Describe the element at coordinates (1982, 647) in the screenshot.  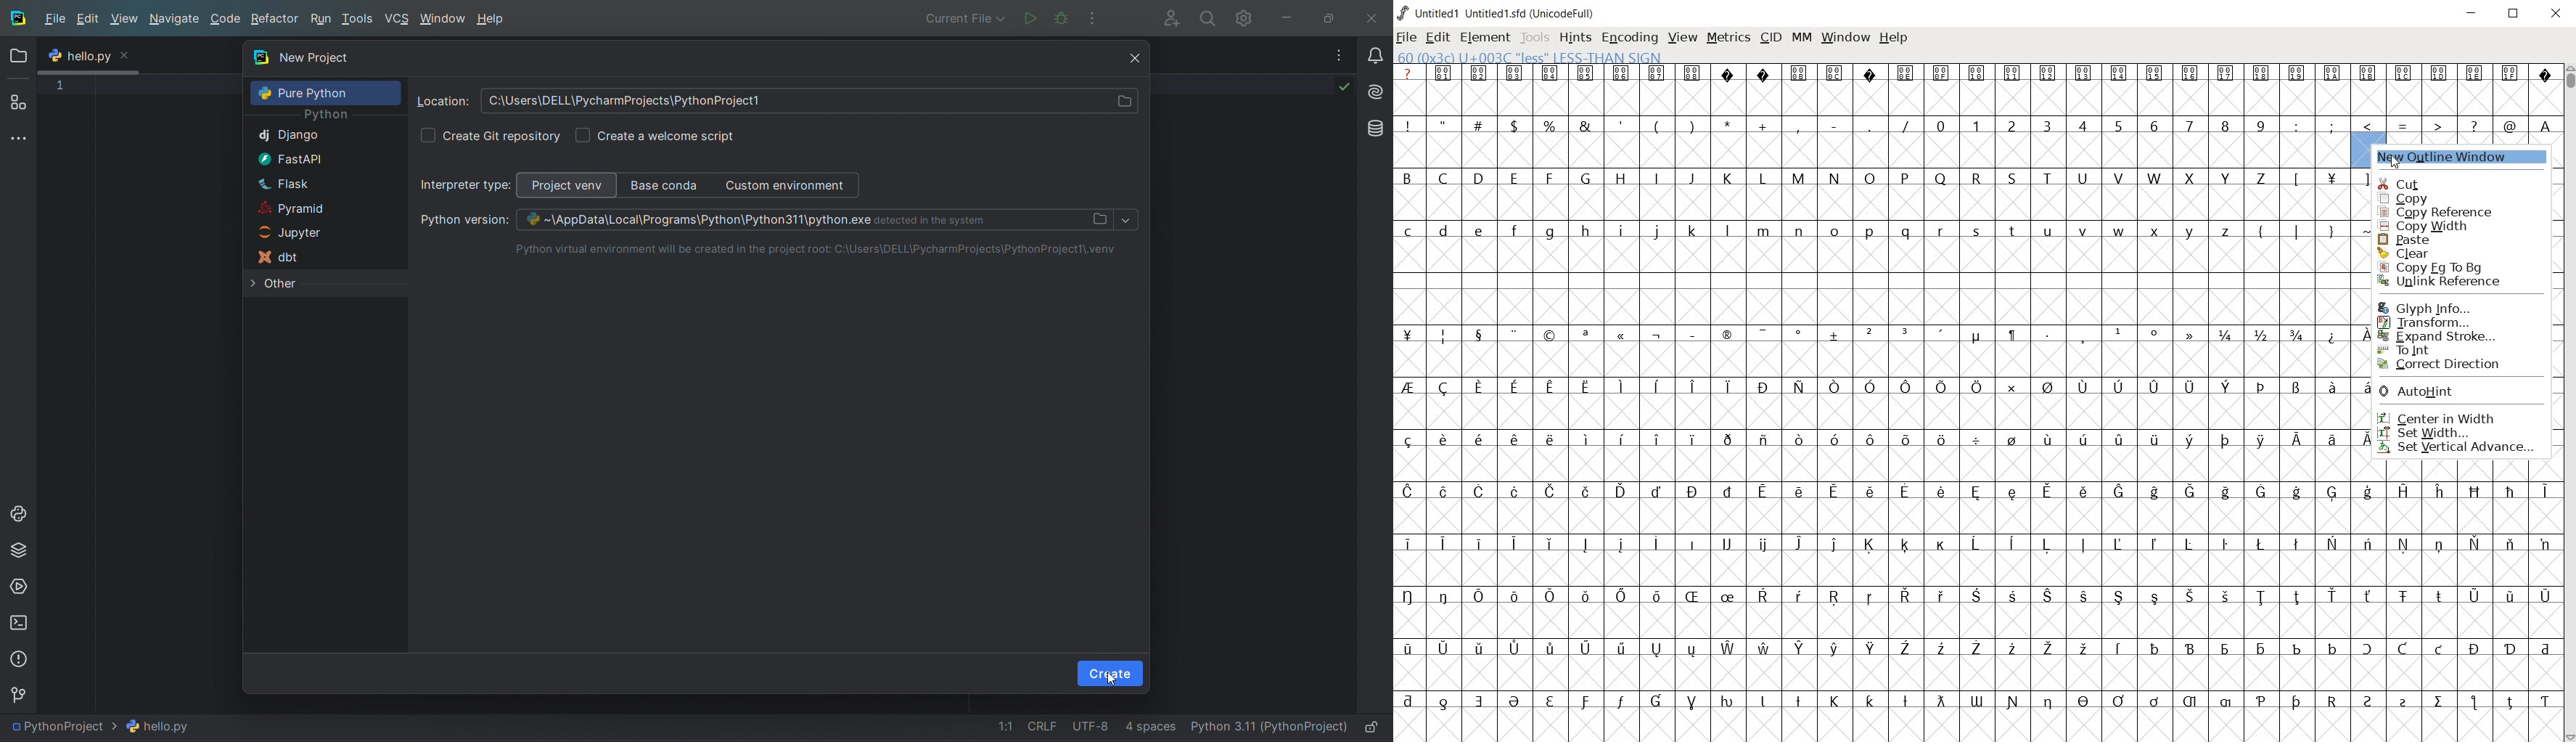
I see `special letters` at that location.